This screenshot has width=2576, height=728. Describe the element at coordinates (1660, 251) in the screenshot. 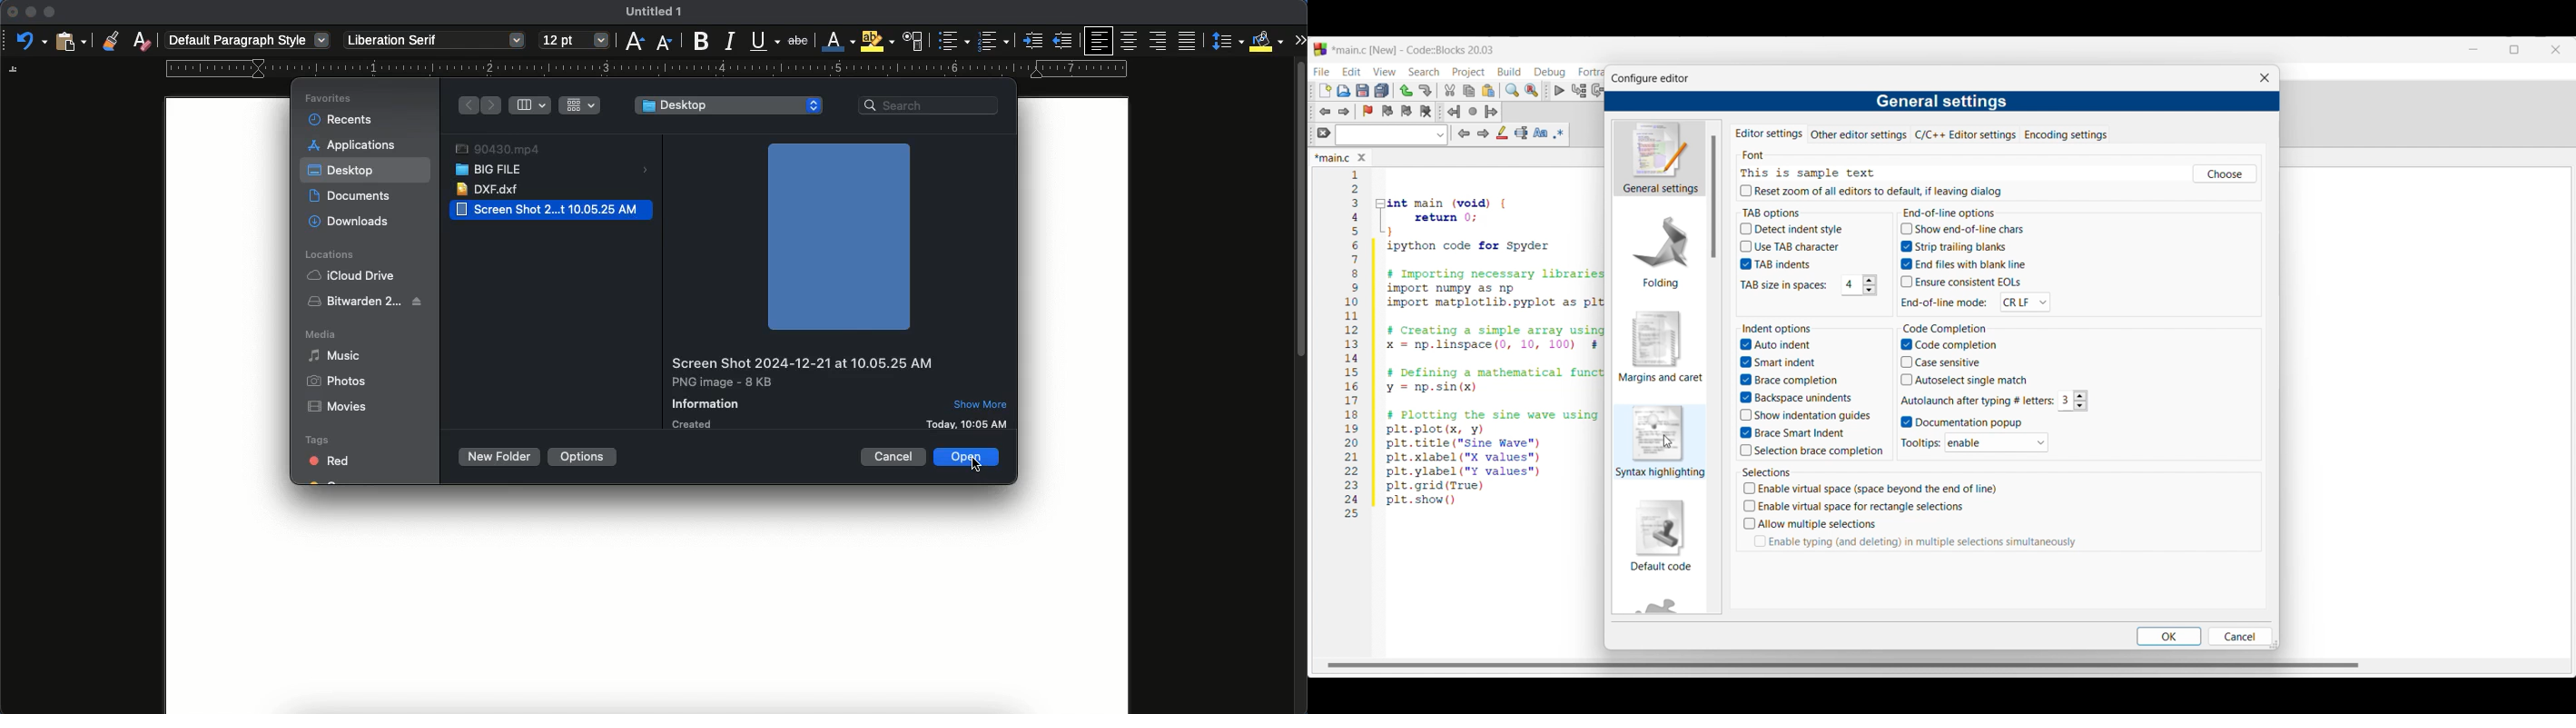

I see `Folding` at that location.